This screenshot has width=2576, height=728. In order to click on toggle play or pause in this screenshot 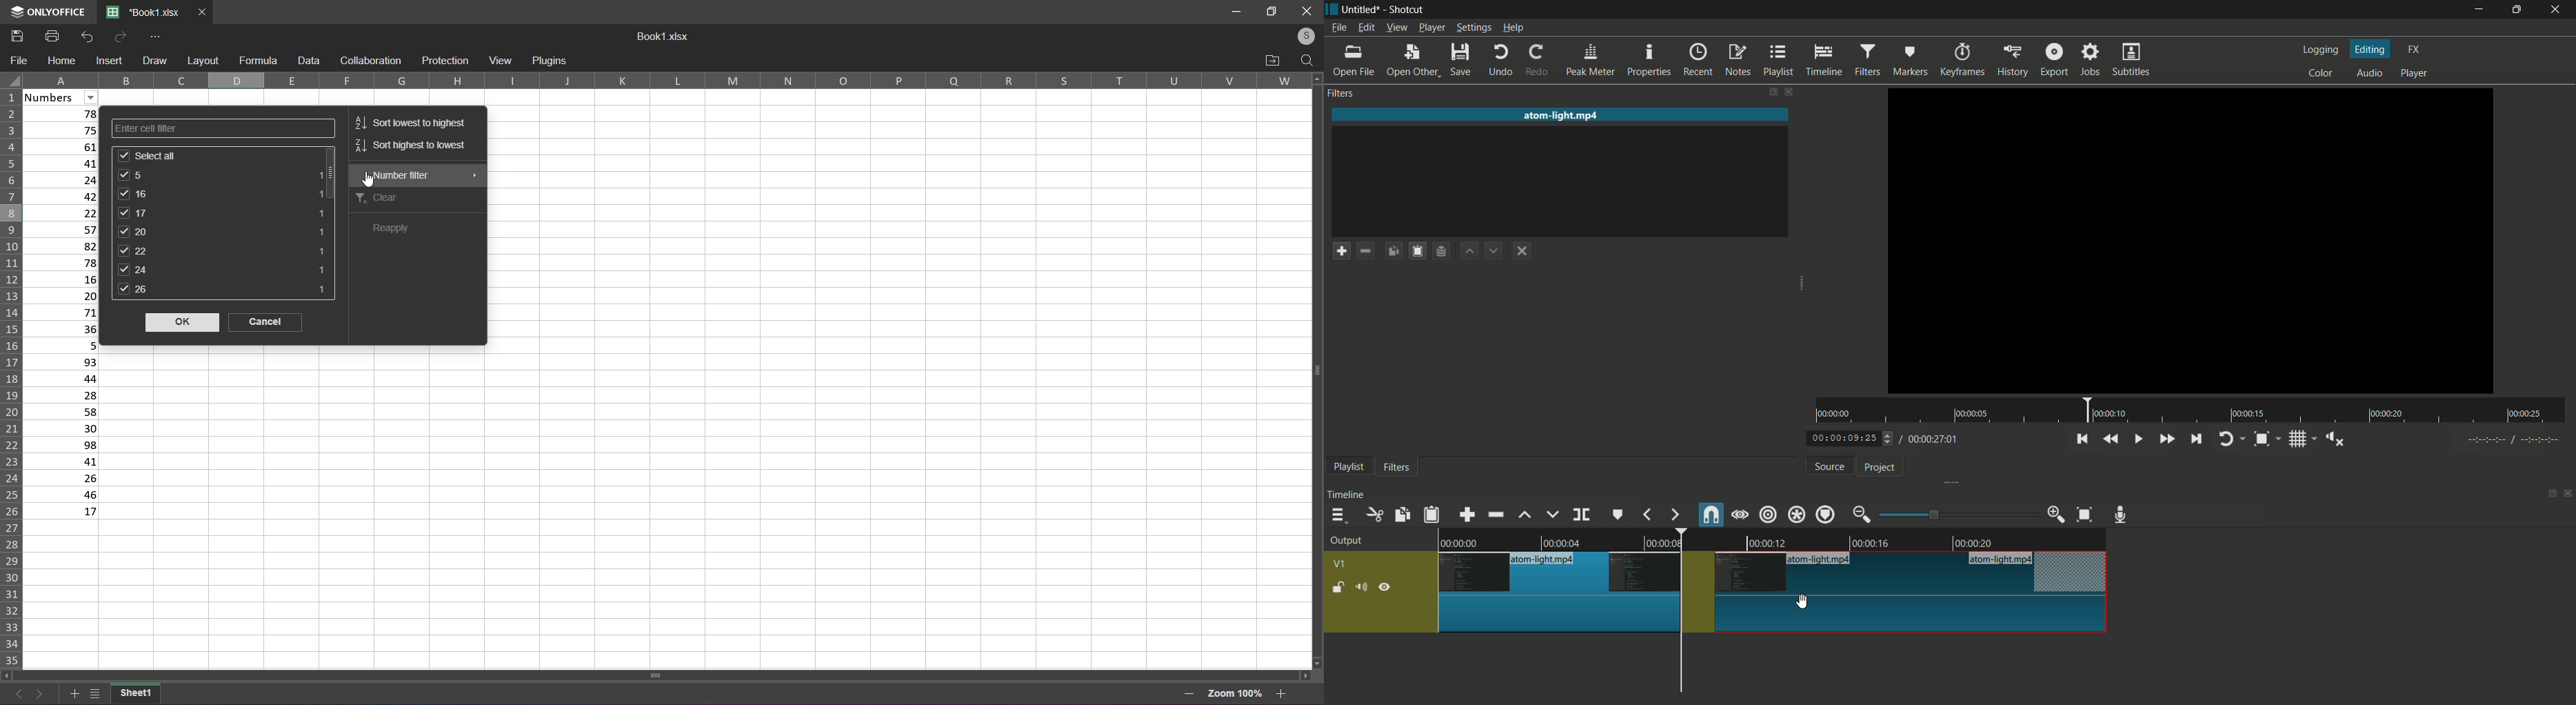, I will do `click(2137, 437)`.